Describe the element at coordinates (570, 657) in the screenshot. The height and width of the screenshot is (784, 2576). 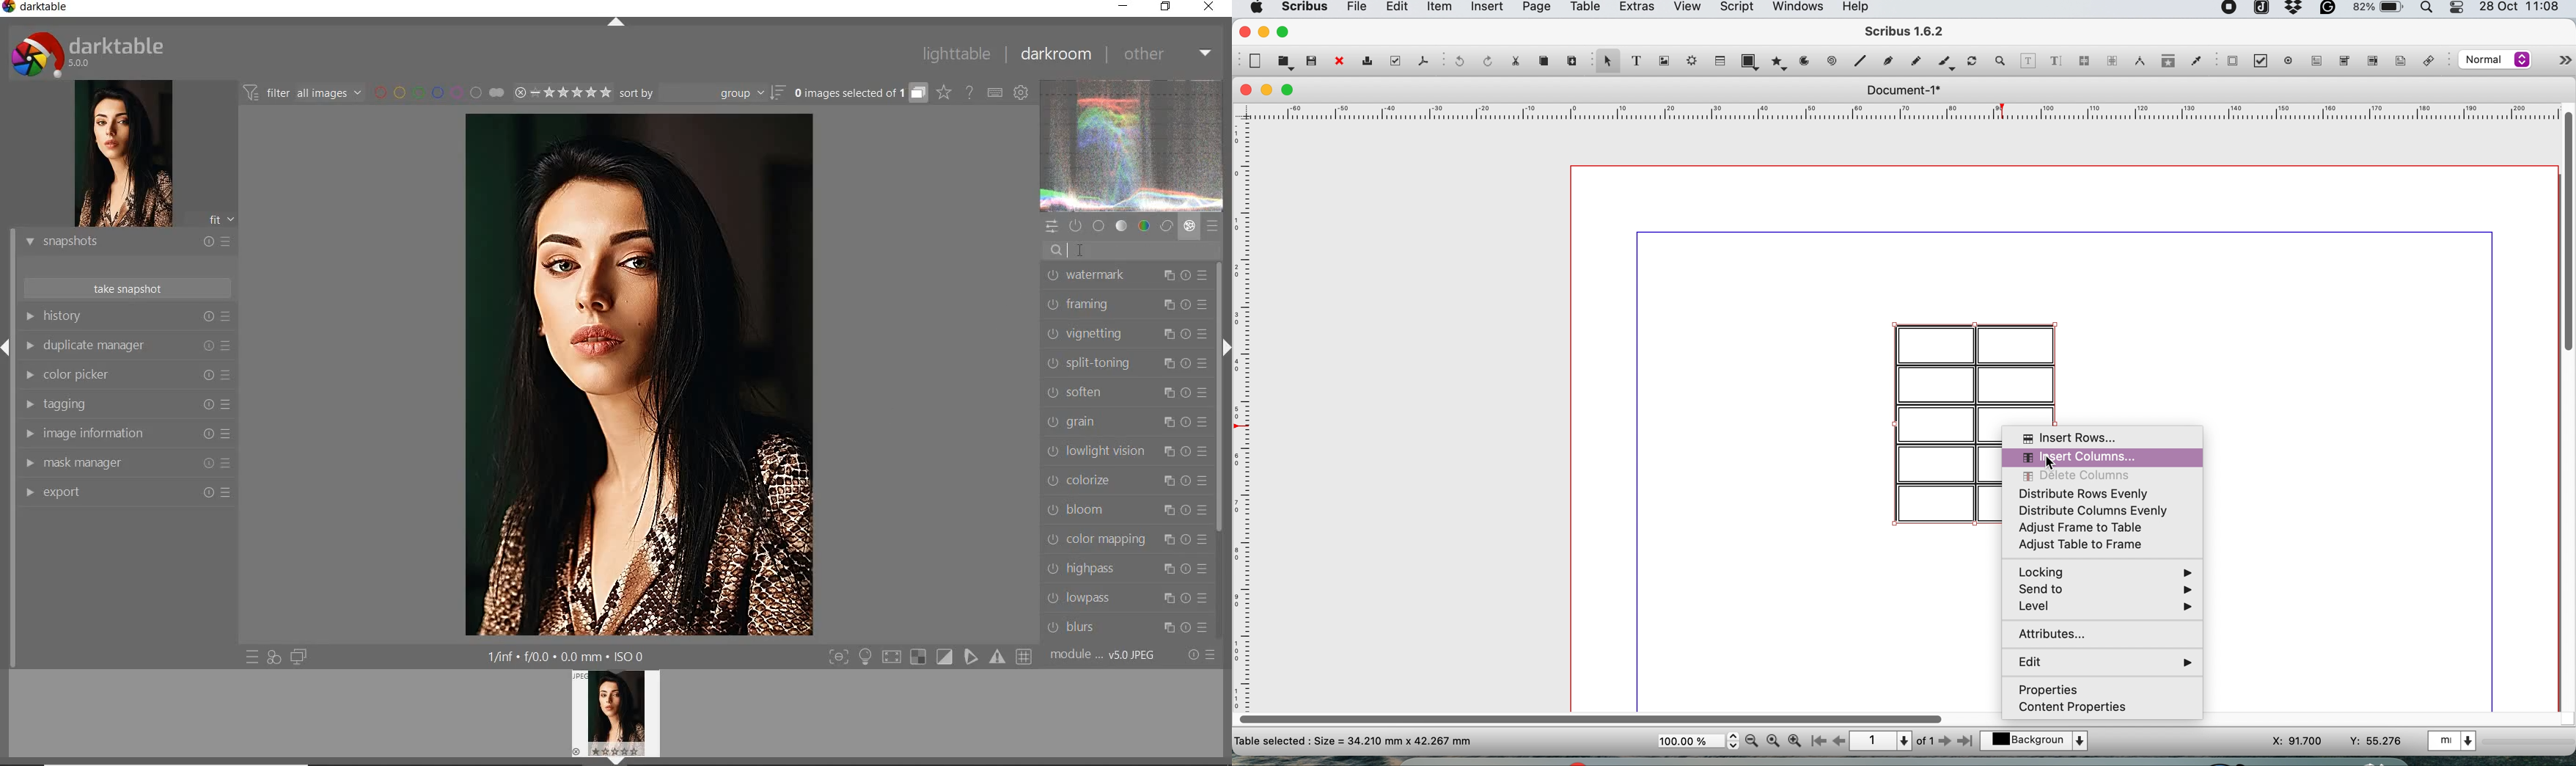
I see `other display information` at that location.